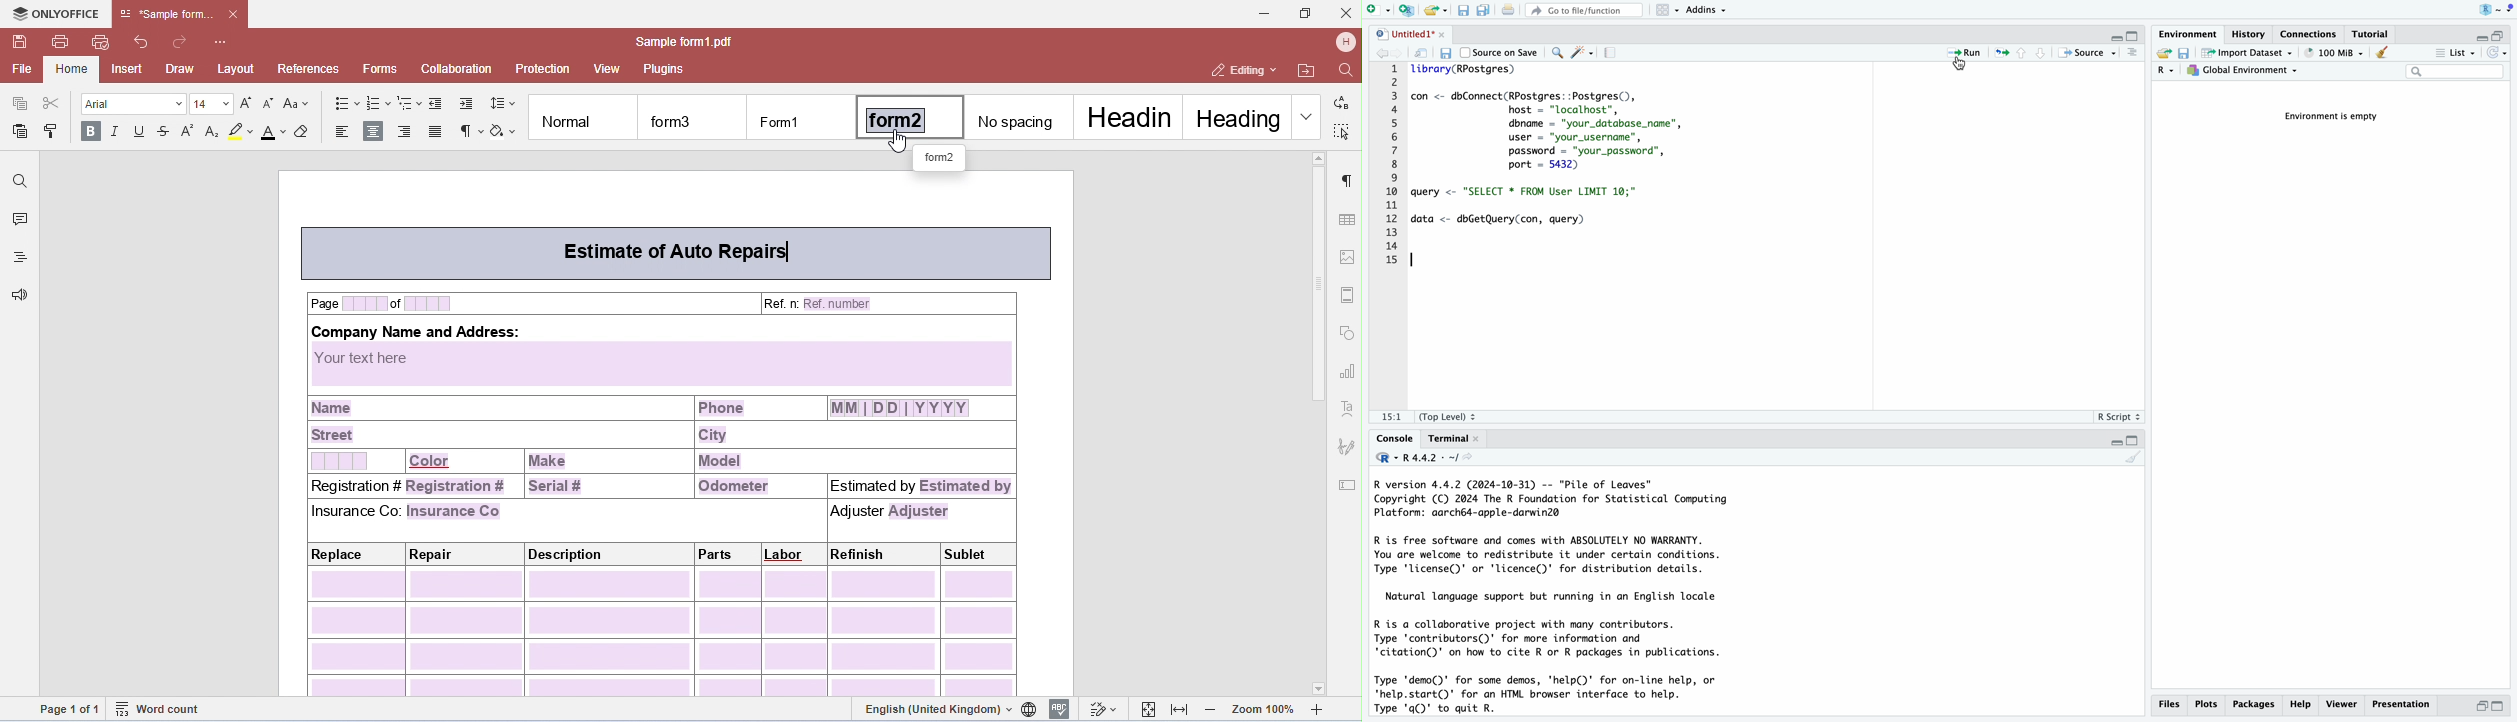 This screenshot has width=2520, height=728. What do you see at coordinates (2133, 34) in the screenshot?
I see `maximize` at bounding box center [2133, 34].